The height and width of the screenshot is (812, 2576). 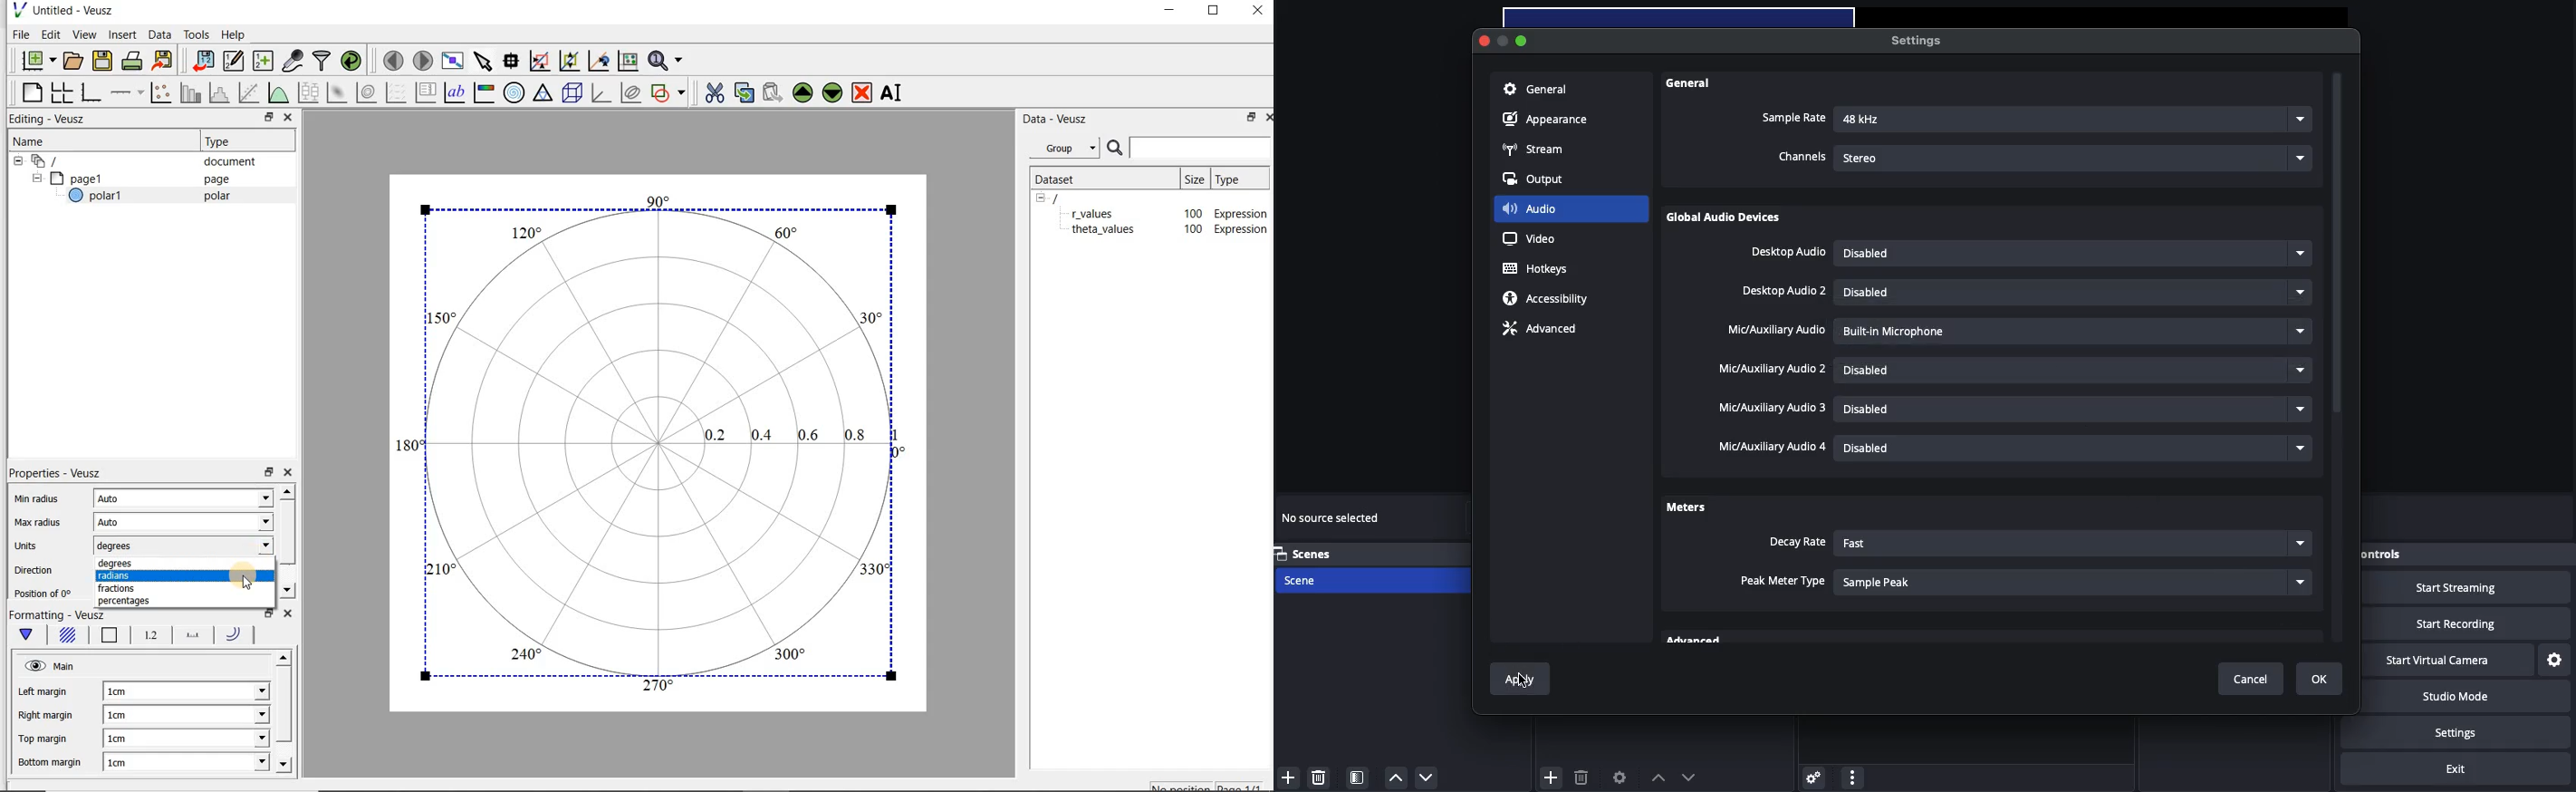 I want to click on click or draw a rectangle to zoom graph axes, so click(x=543, y=61).